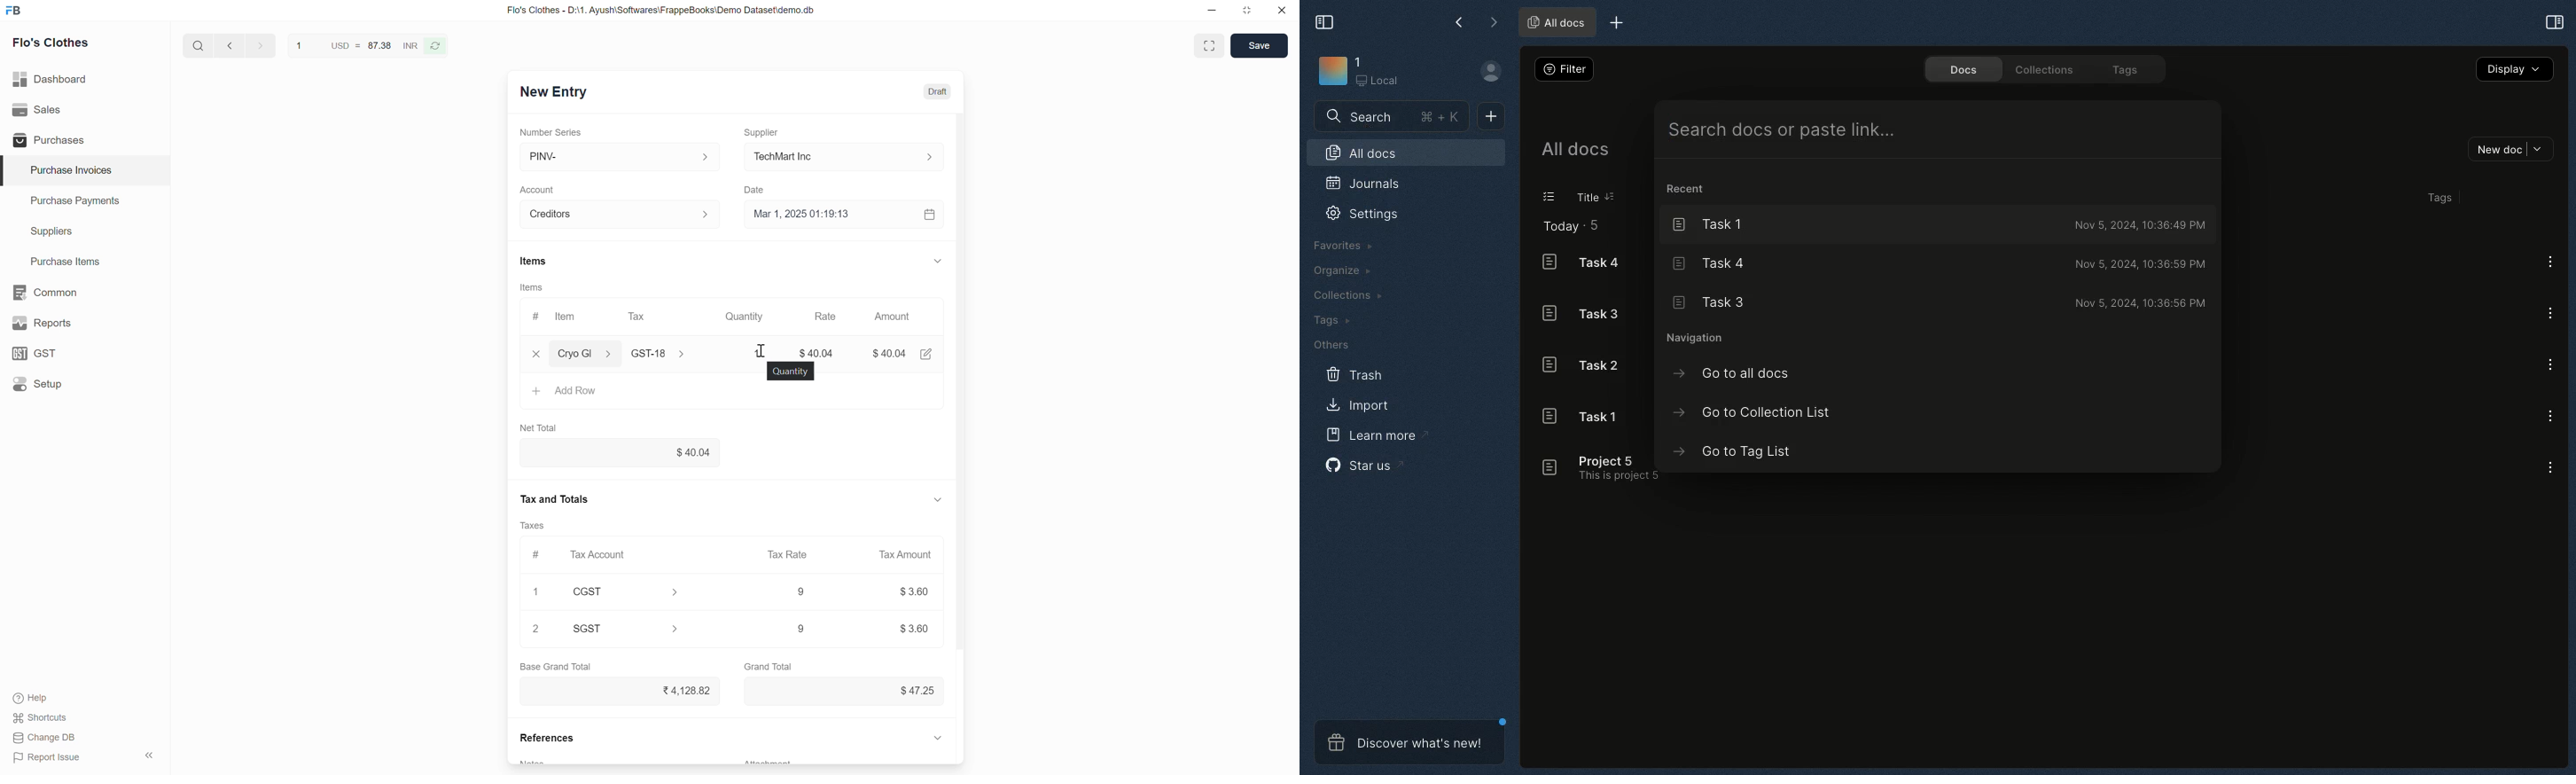  Describe the element at coordinates (44, 738) in the screenshot. I see `Change DB` at that location.